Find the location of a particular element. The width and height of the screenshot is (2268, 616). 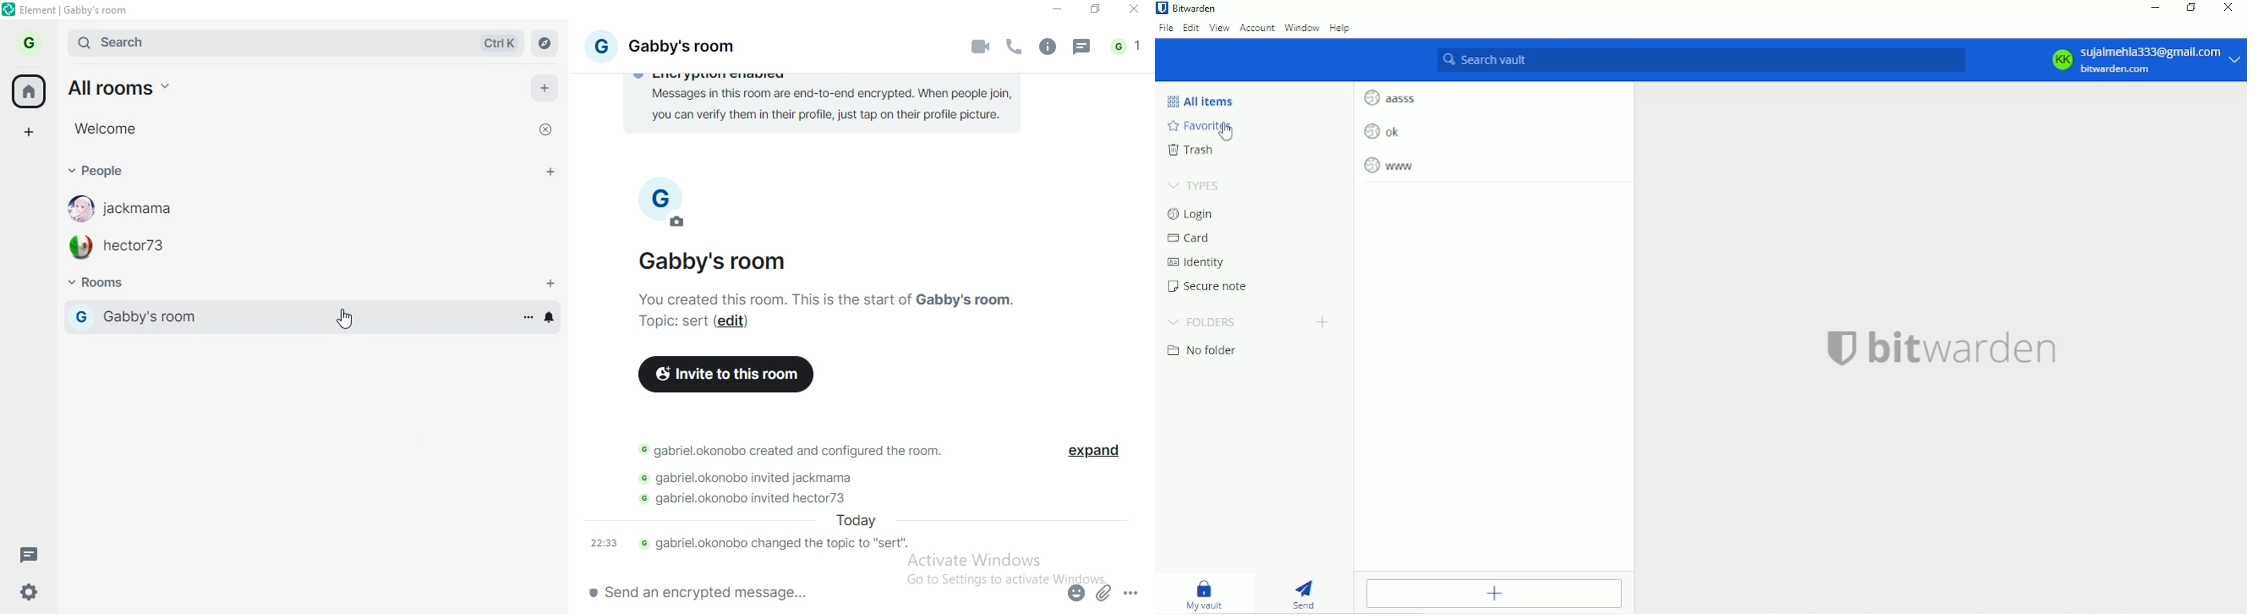

Account is located at coordinates (2142, 58).